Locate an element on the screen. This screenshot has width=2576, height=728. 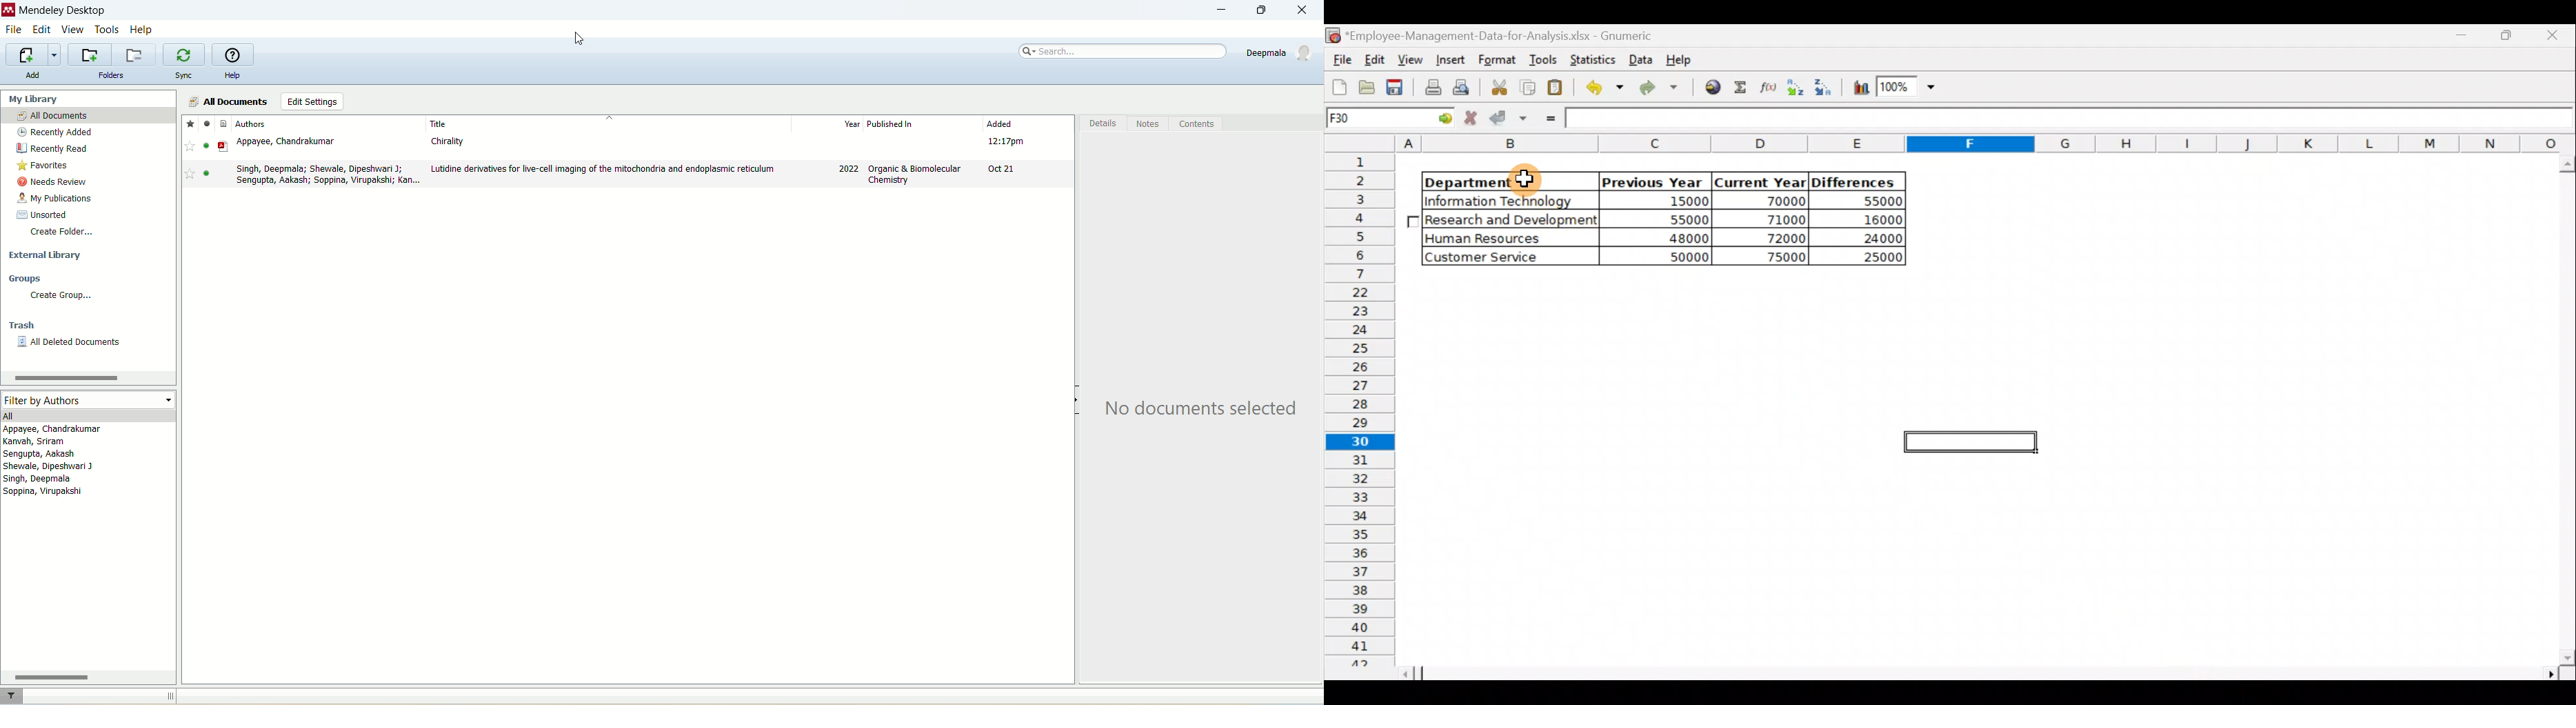
Insert hyperlink is located at coordinates (1714, 87).